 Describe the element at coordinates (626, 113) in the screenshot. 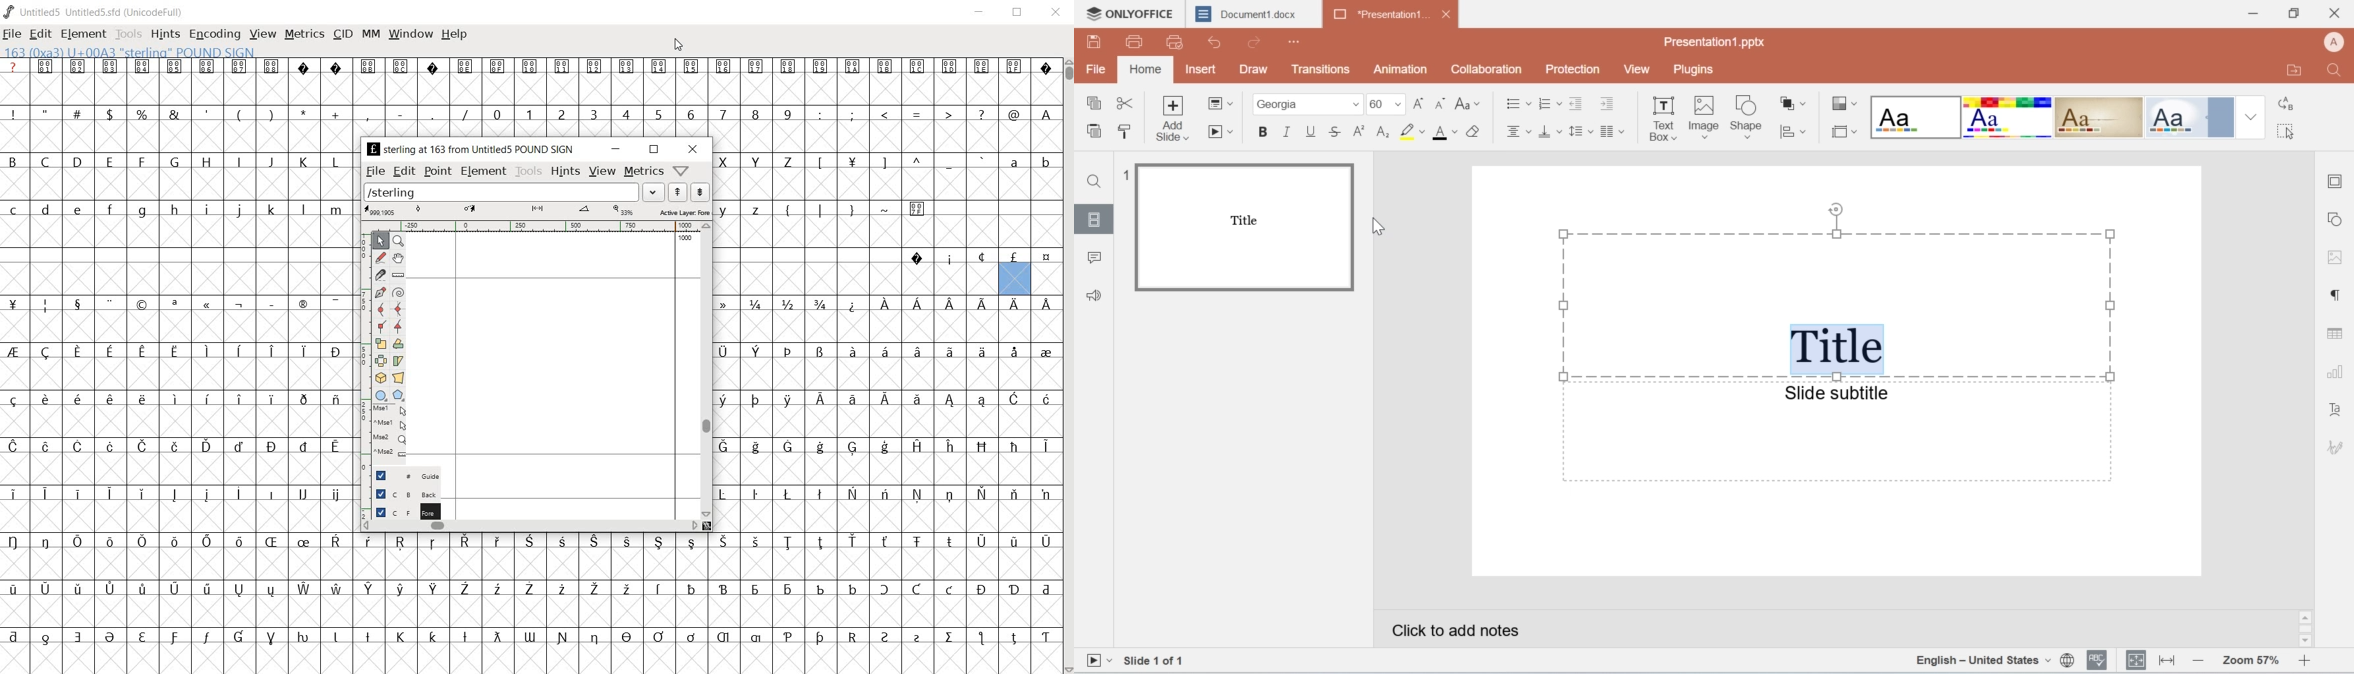

I see `4` at that location.